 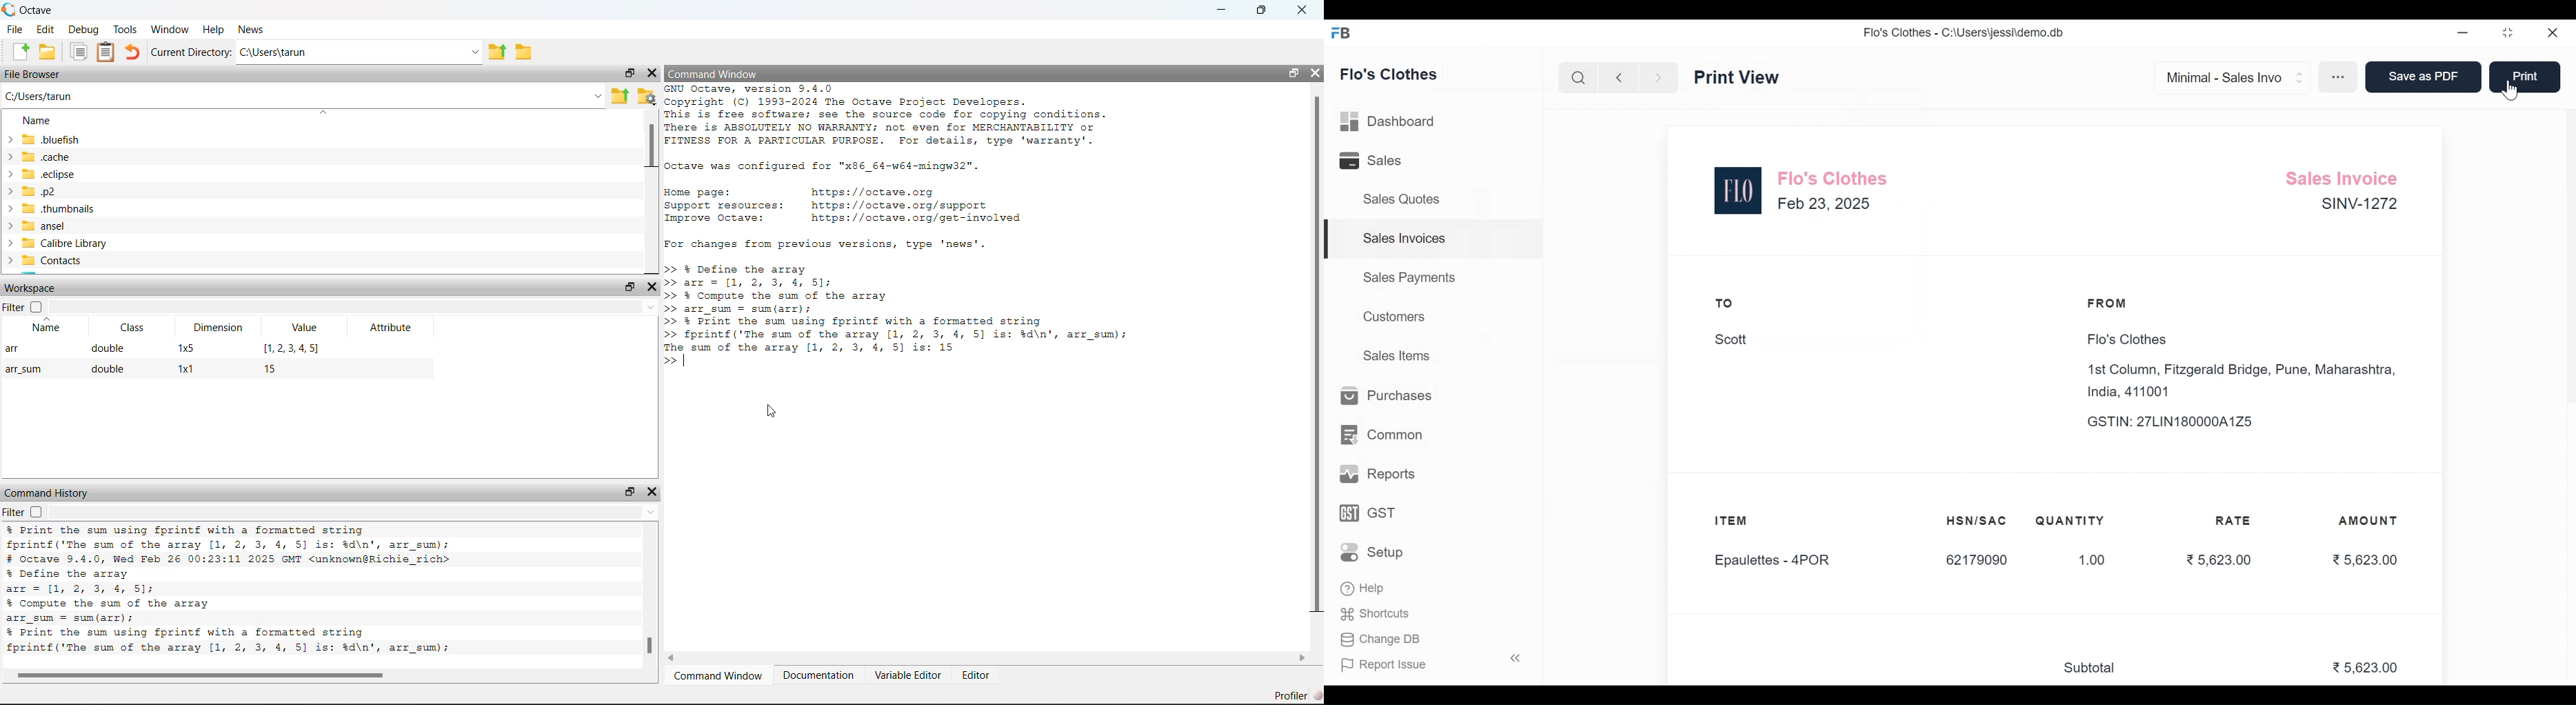 I want to click on Search, so click(x=1580, y=78).